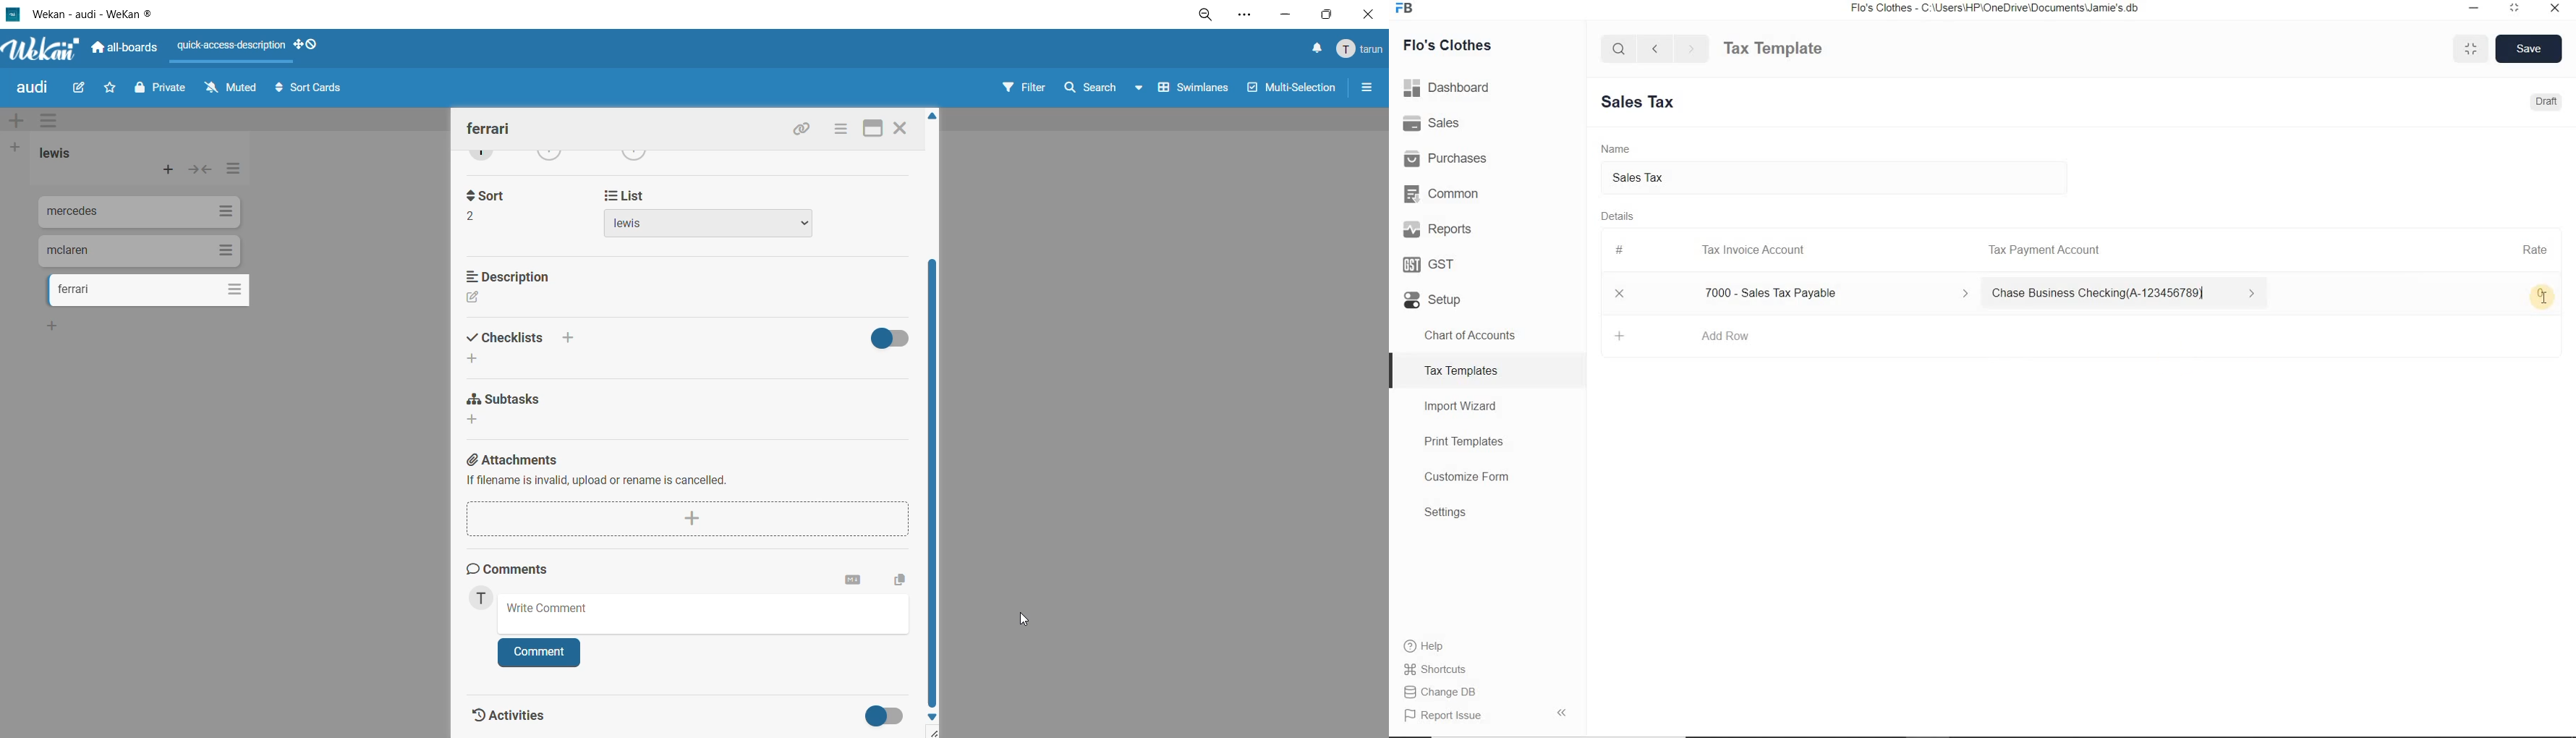 The width and height of the screenshot is (2576, 756). I want to click on settings, so click(1252, 14).